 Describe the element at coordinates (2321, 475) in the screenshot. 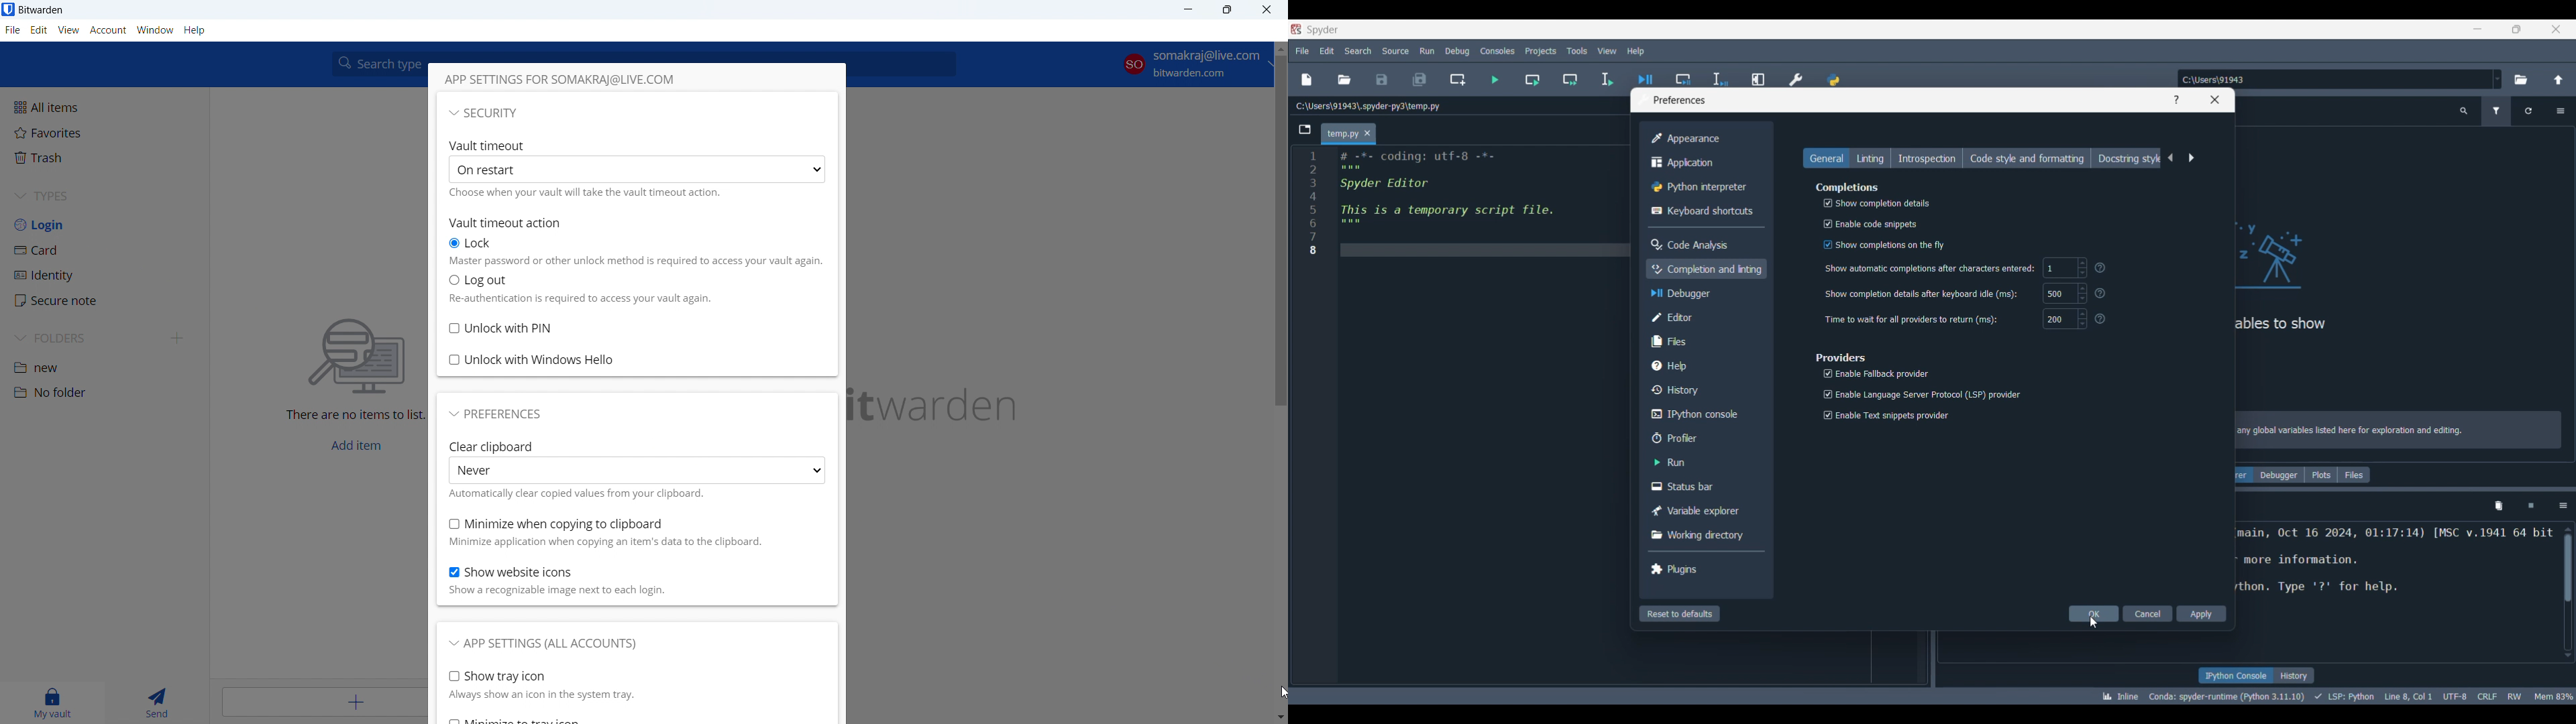

I see `Plots` at that location.